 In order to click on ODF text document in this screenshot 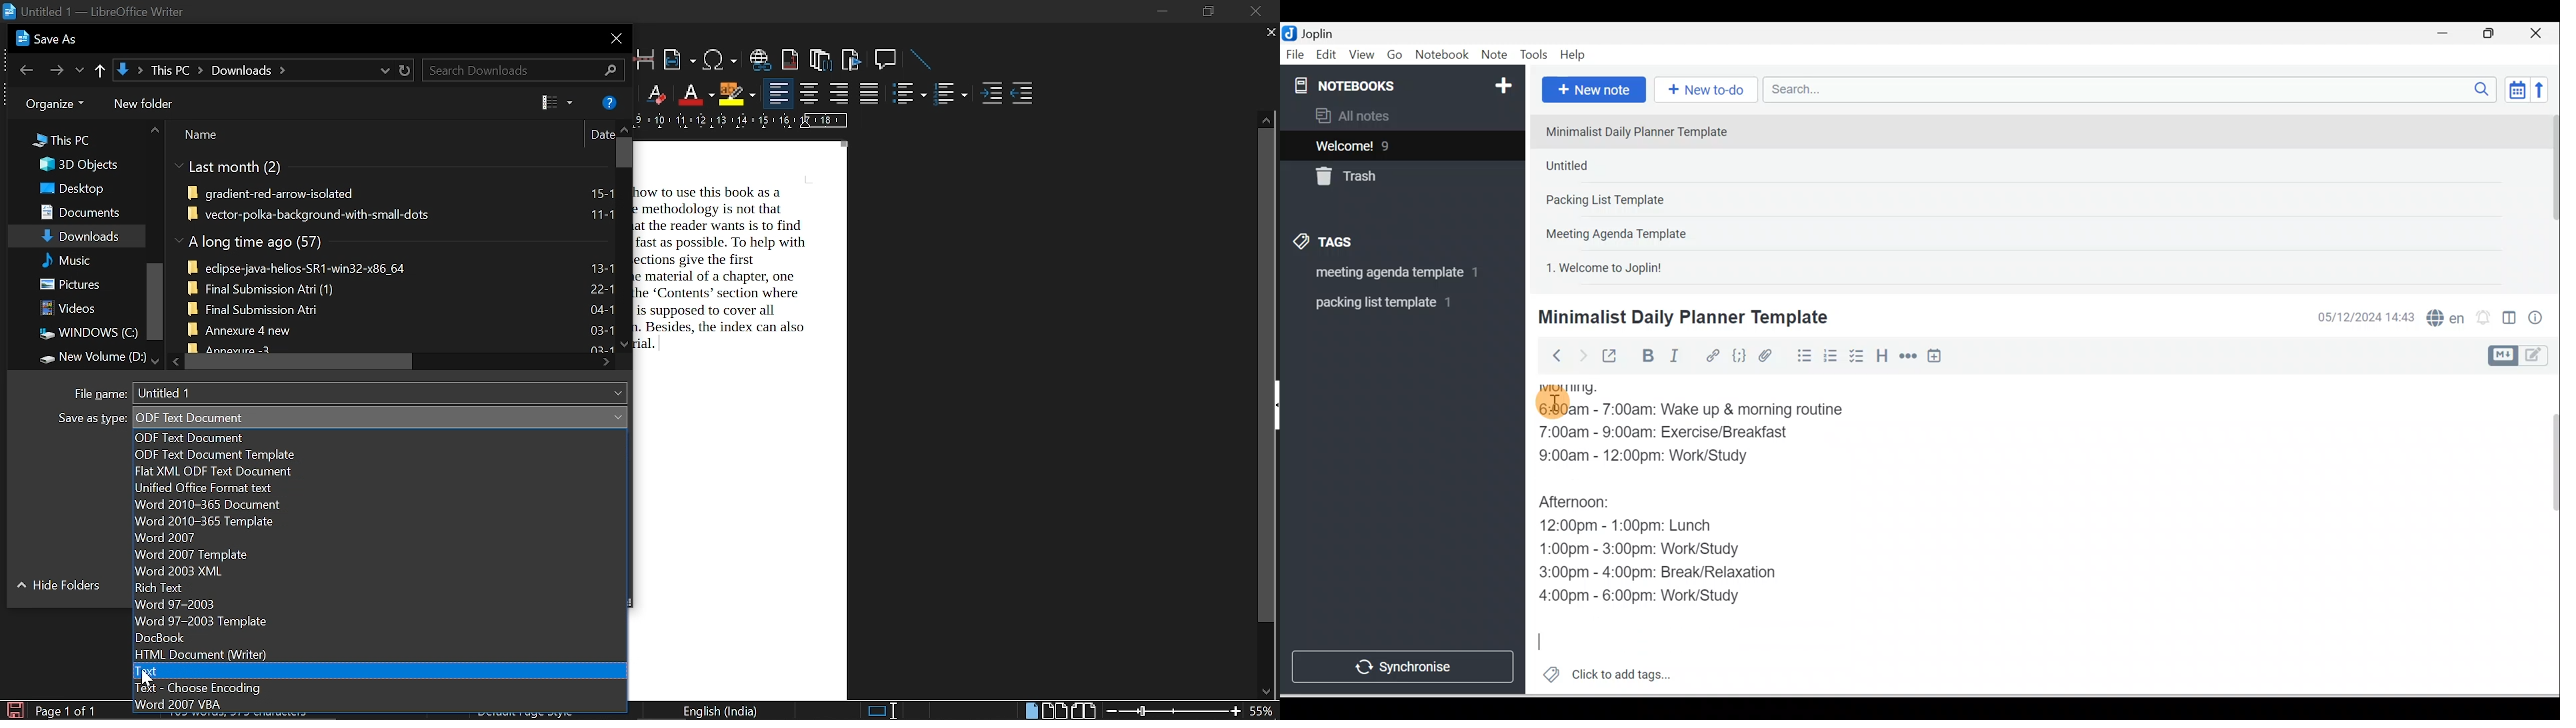, I will do `click(374, 456)`.